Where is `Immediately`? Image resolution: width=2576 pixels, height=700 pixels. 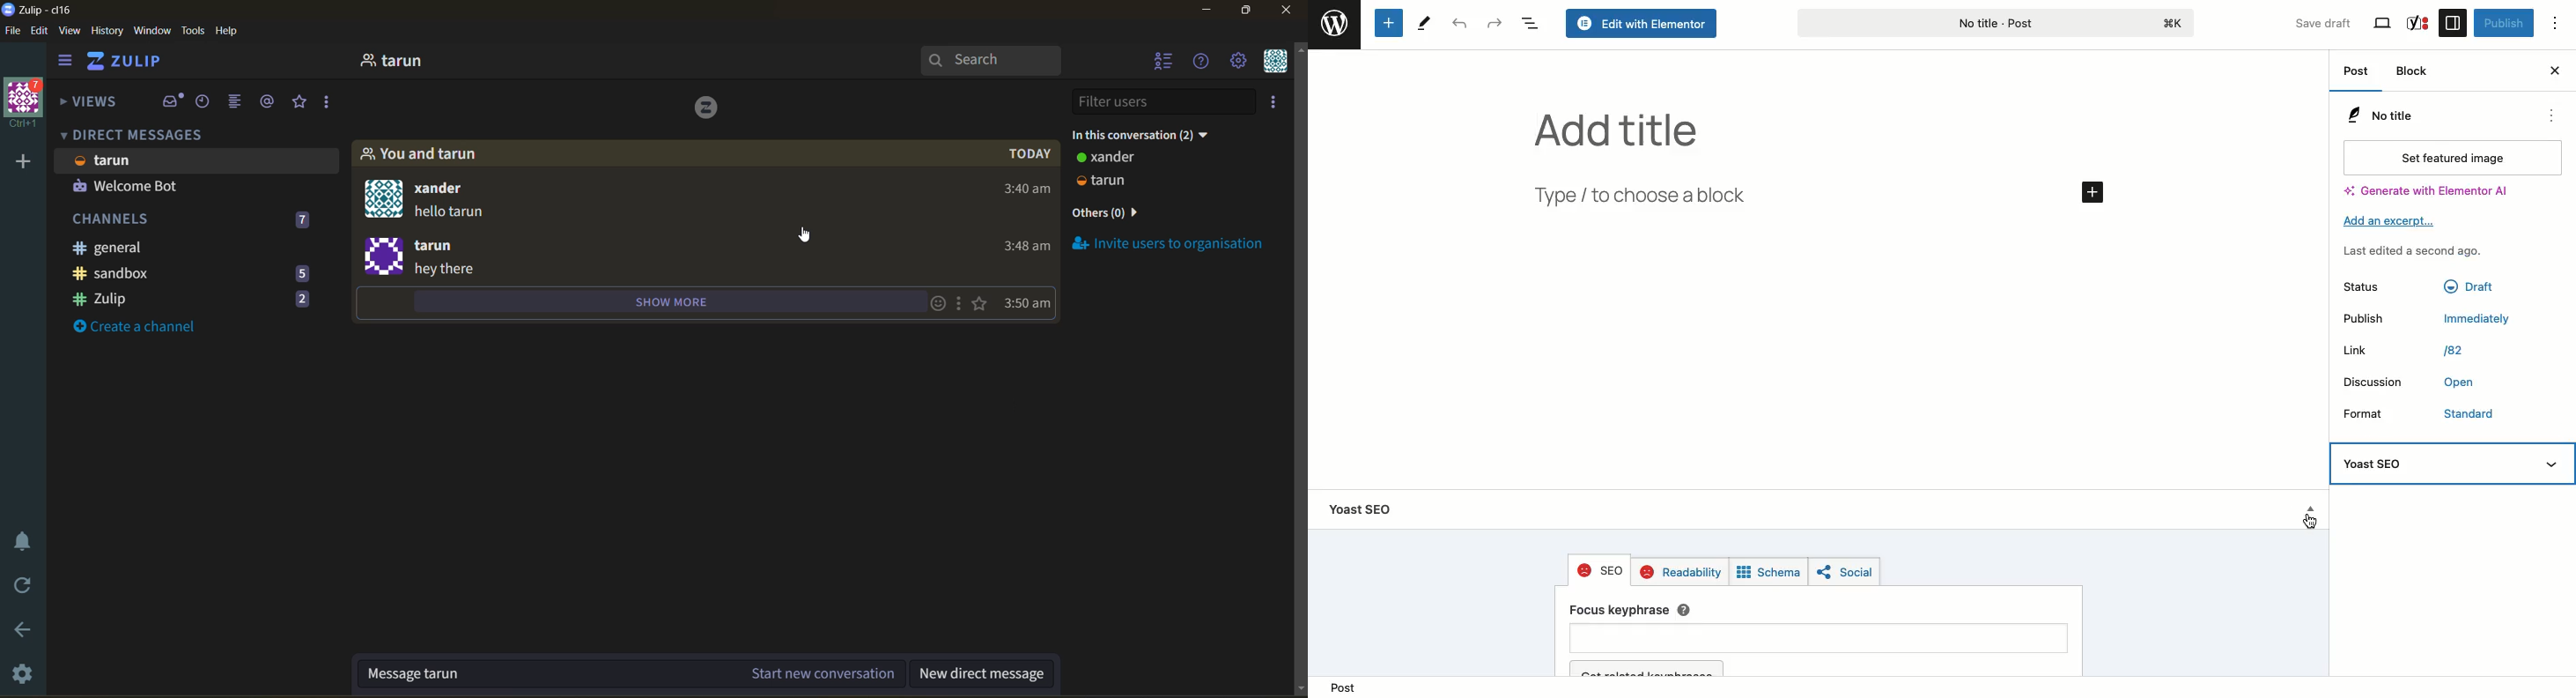 Immediately is located at coordinates (2469, 318).